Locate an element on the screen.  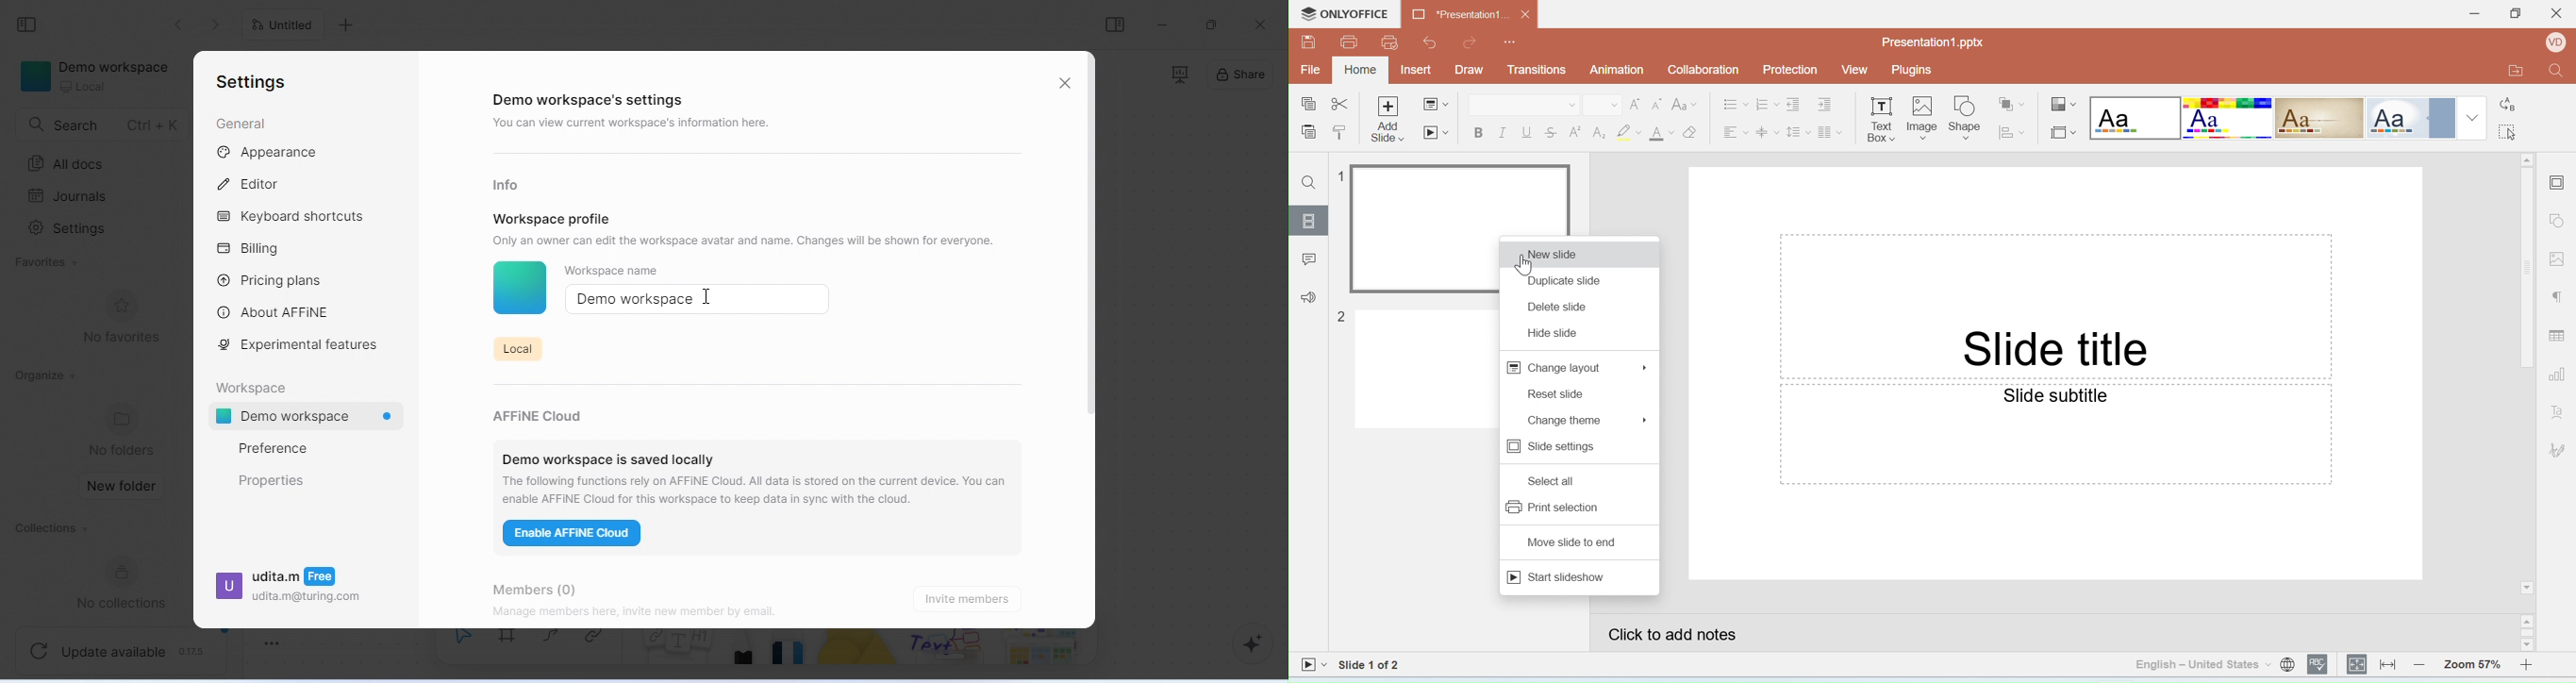
Slide 1 to 2 is located at coordinates (1370, 665).